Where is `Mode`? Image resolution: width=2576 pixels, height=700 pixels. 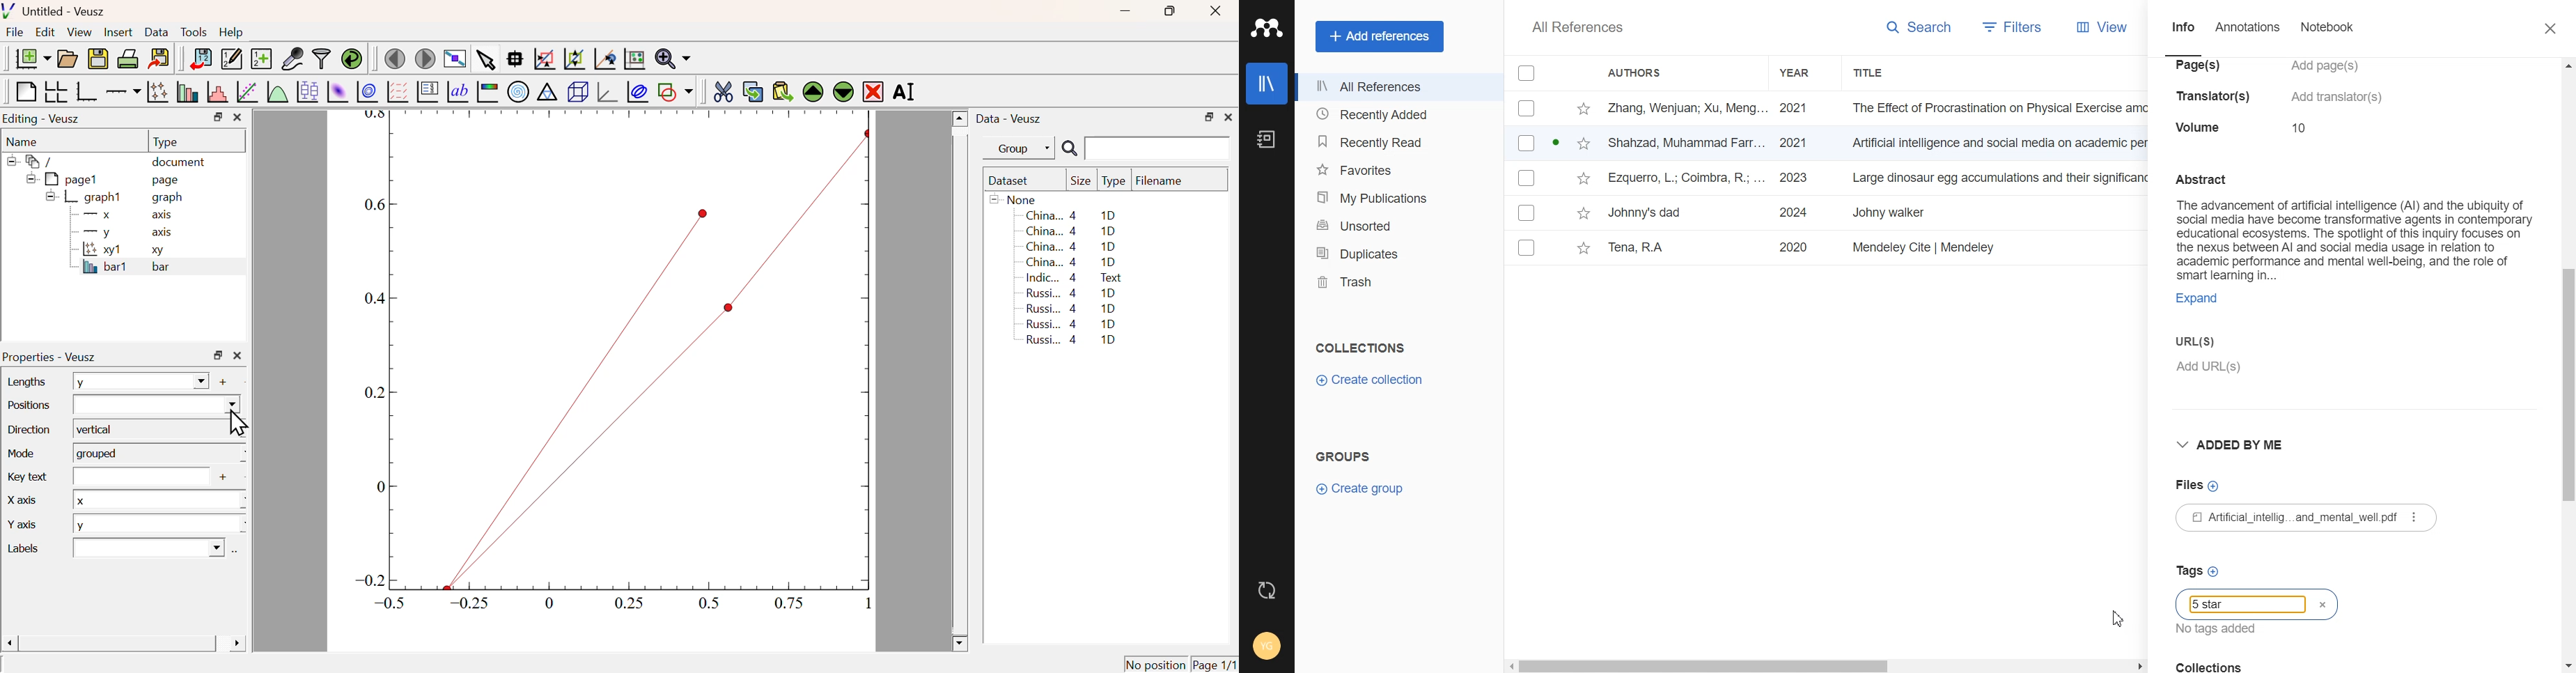
Mode is located at coordinates (19, 451).